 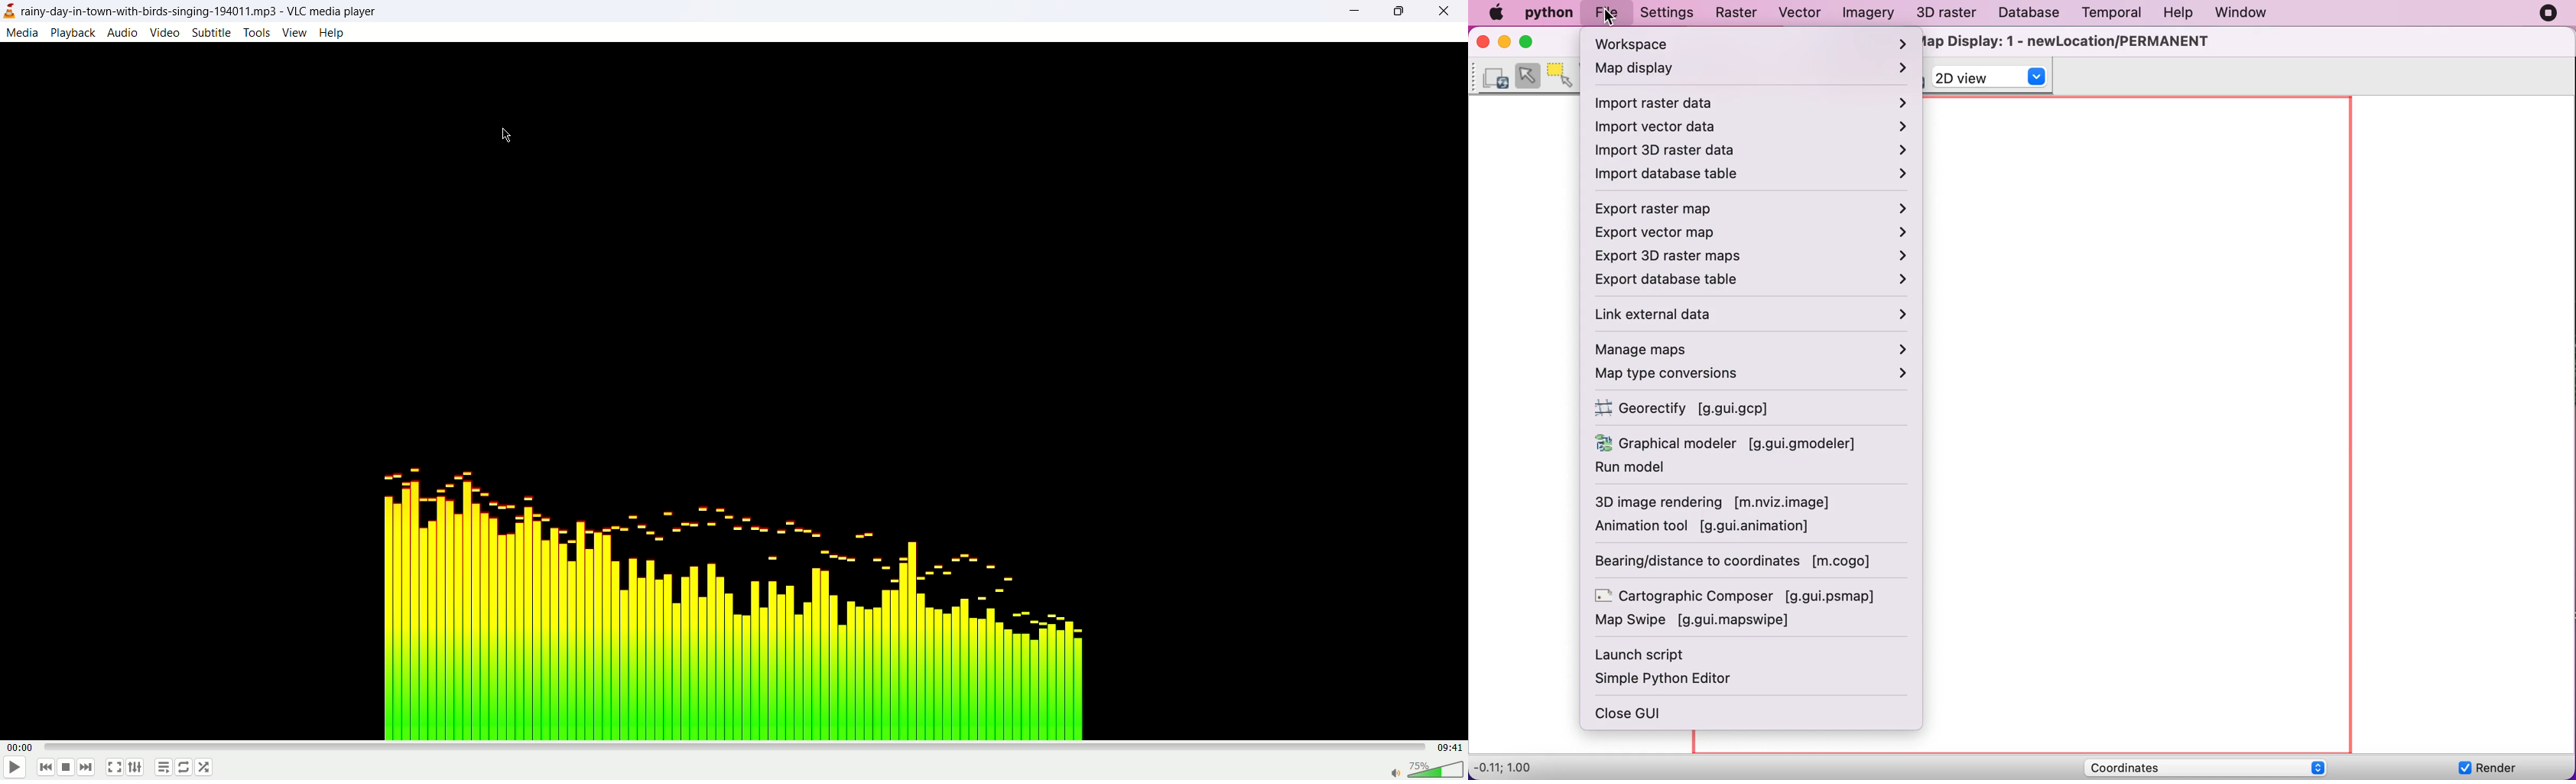 What do you see at coordinates (1402, 13) in the screenshot?
I see `maximize` at bounding box center [1402, 13].